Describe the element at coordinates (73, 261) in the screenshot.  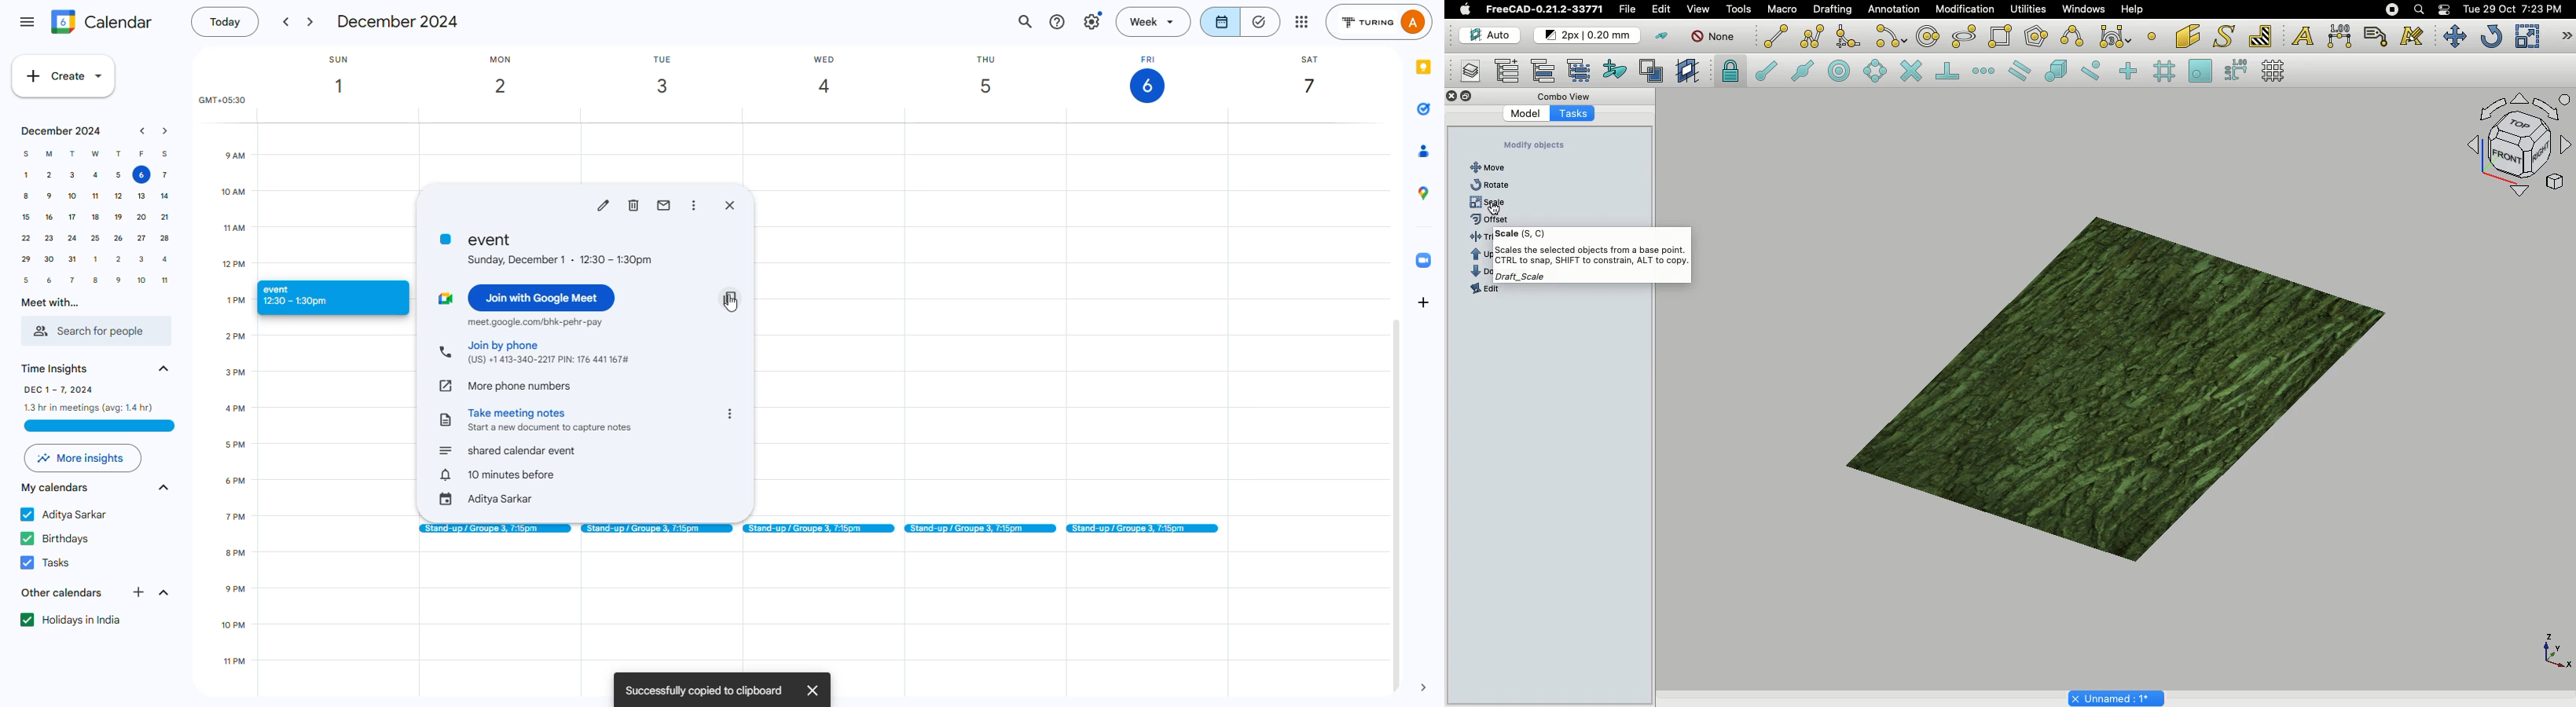
I see `21` at that location.